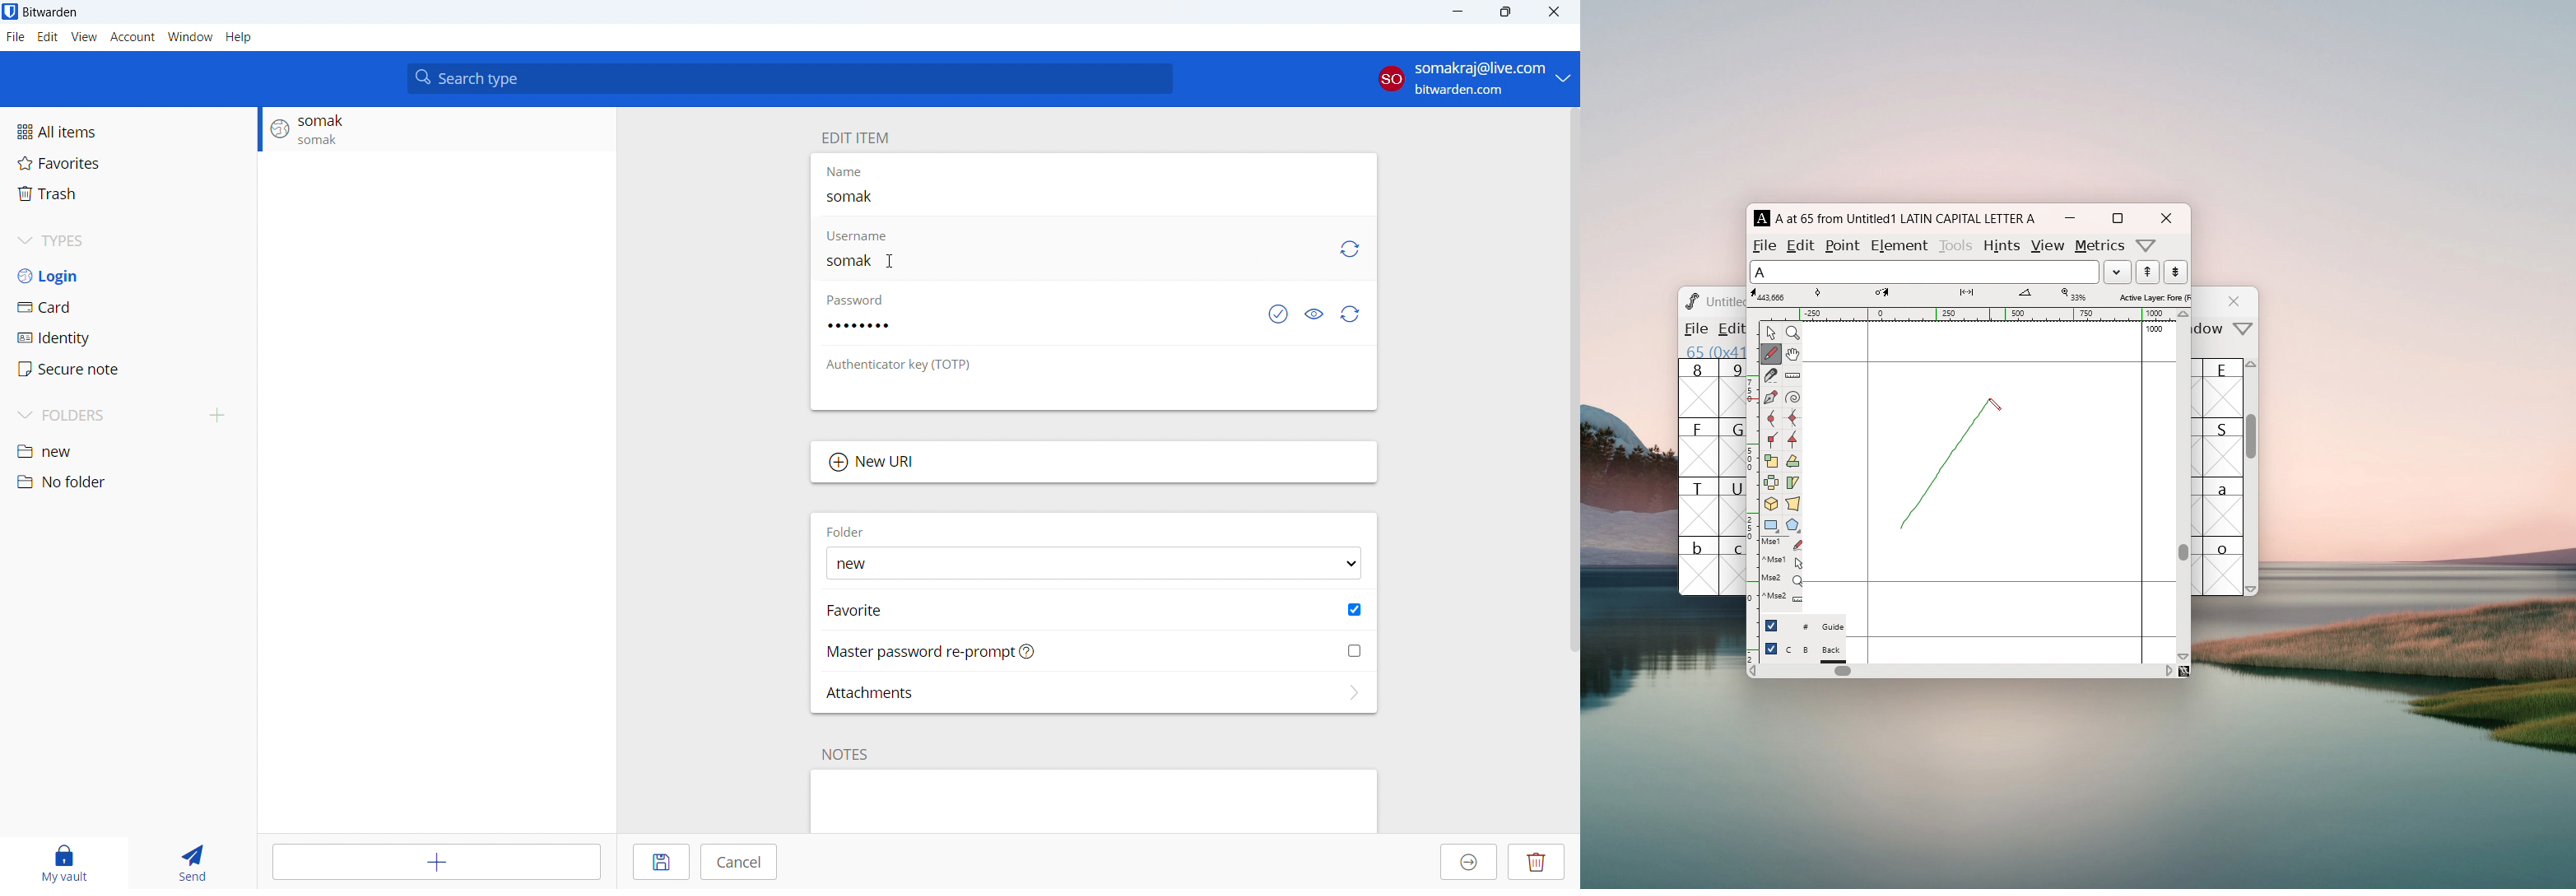 This screenshot has height=896, width=2576. Describe the element at coordinates (1348, 249) in the screenshot. I see `generate username` at that location.